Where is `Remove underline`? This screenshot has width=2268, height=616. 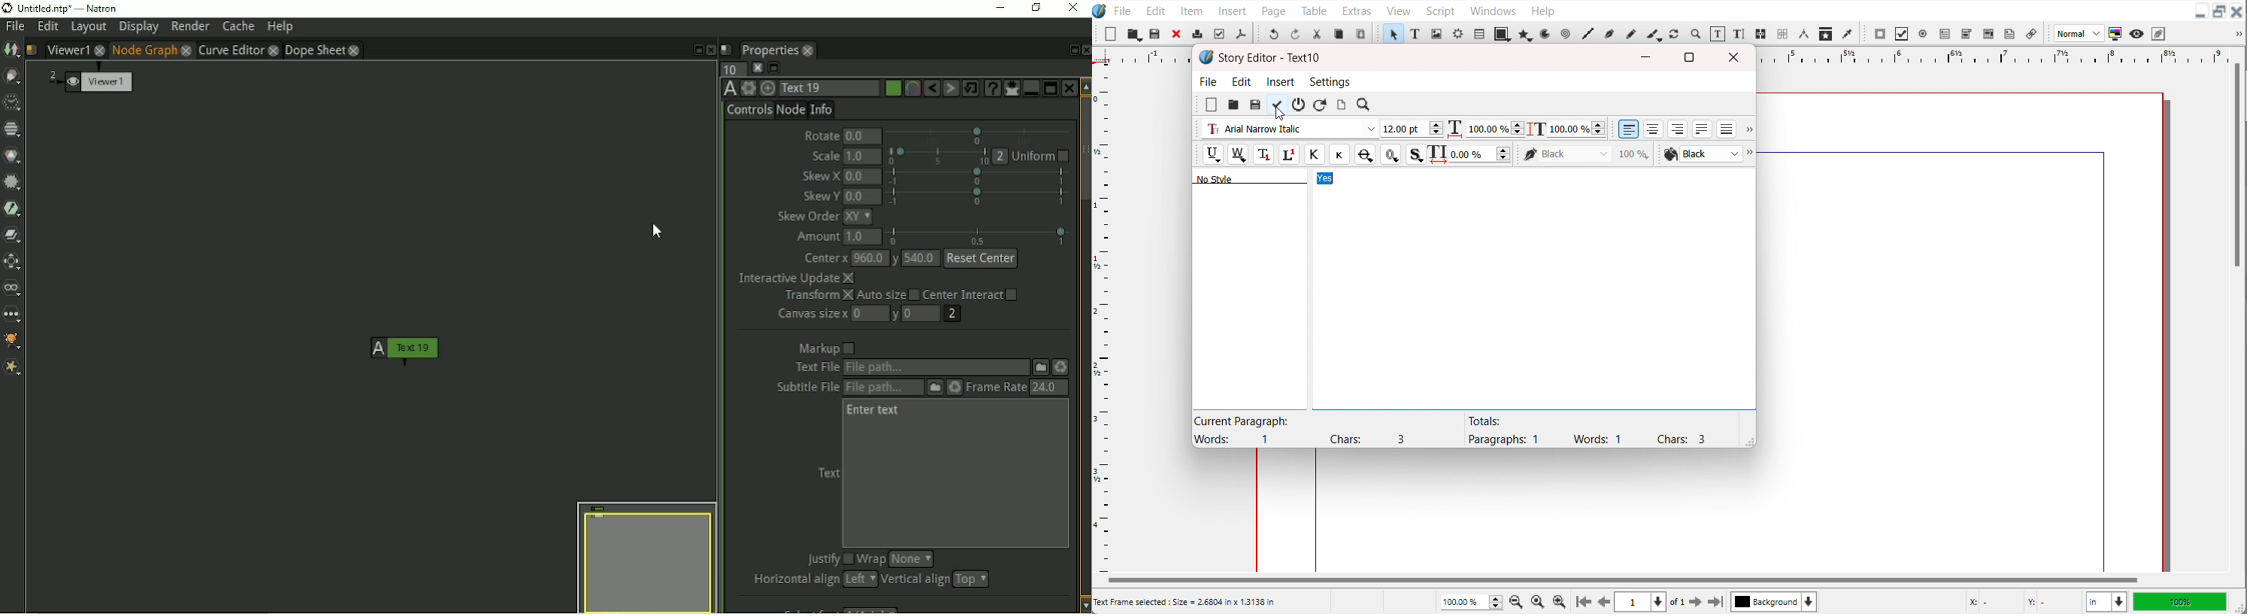 Remove underline is located at coordinates (1237, 154).